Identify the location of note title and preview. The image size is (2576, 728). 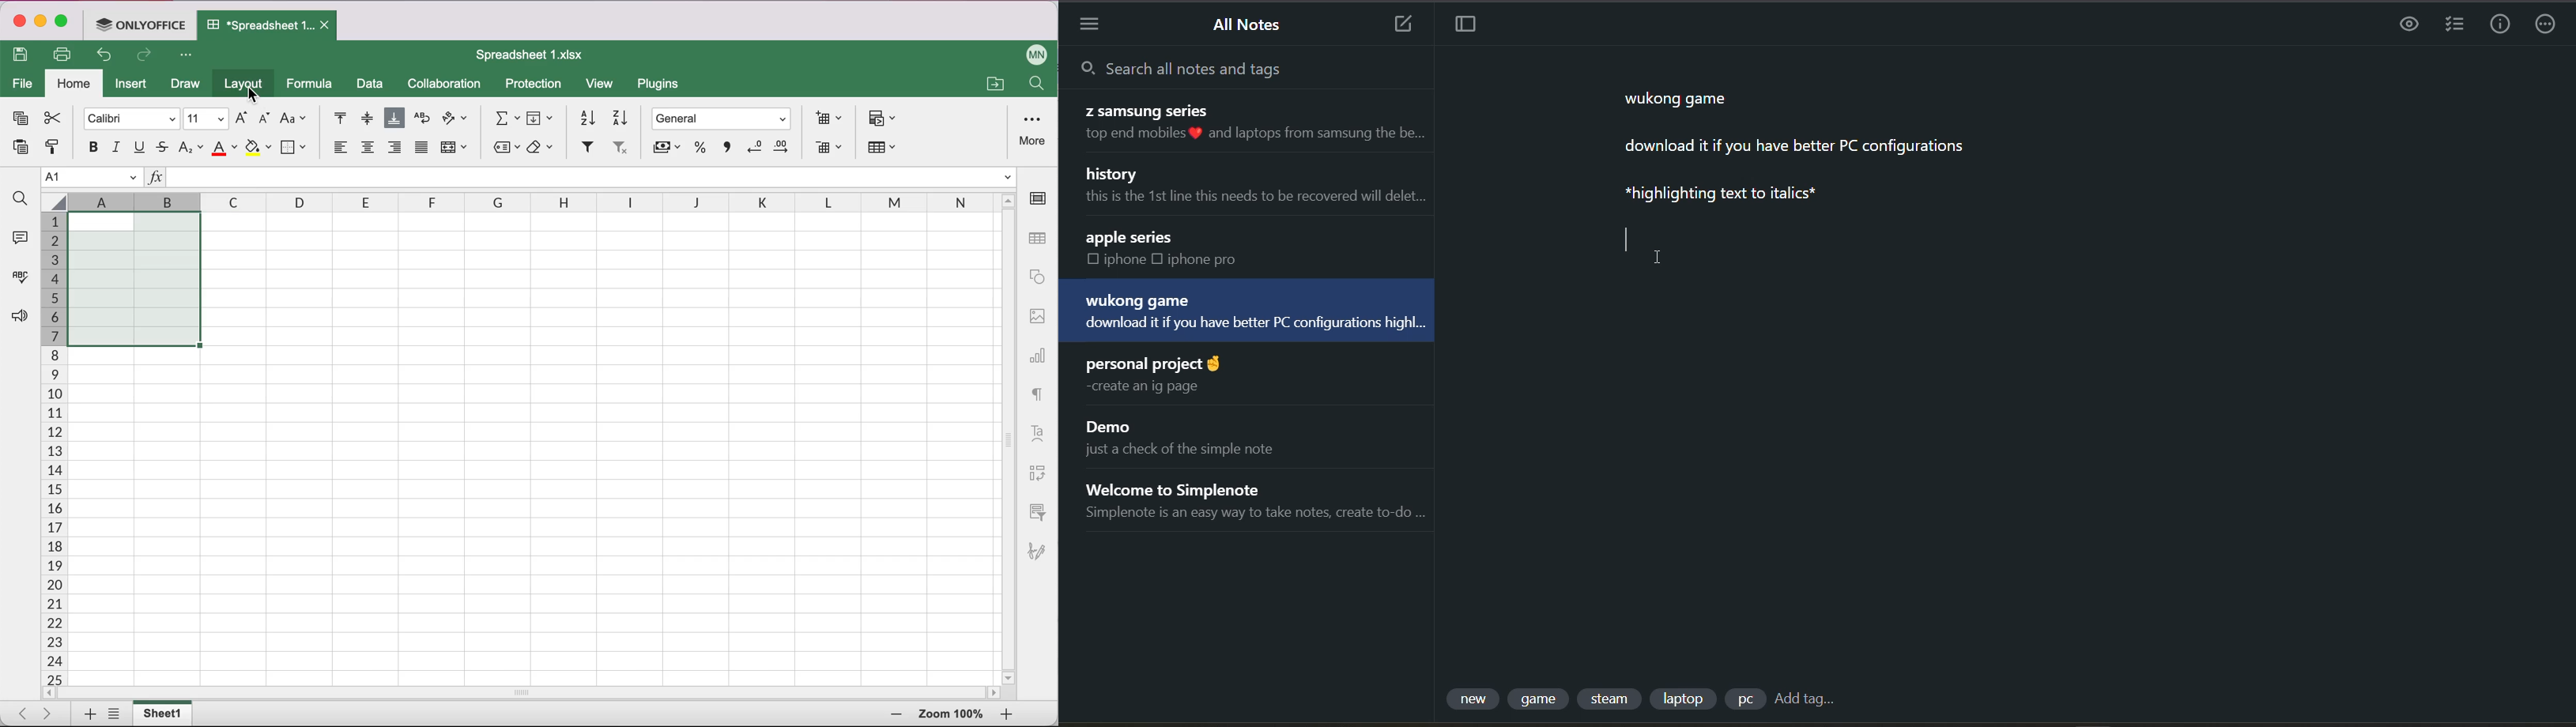
(1160, 372).